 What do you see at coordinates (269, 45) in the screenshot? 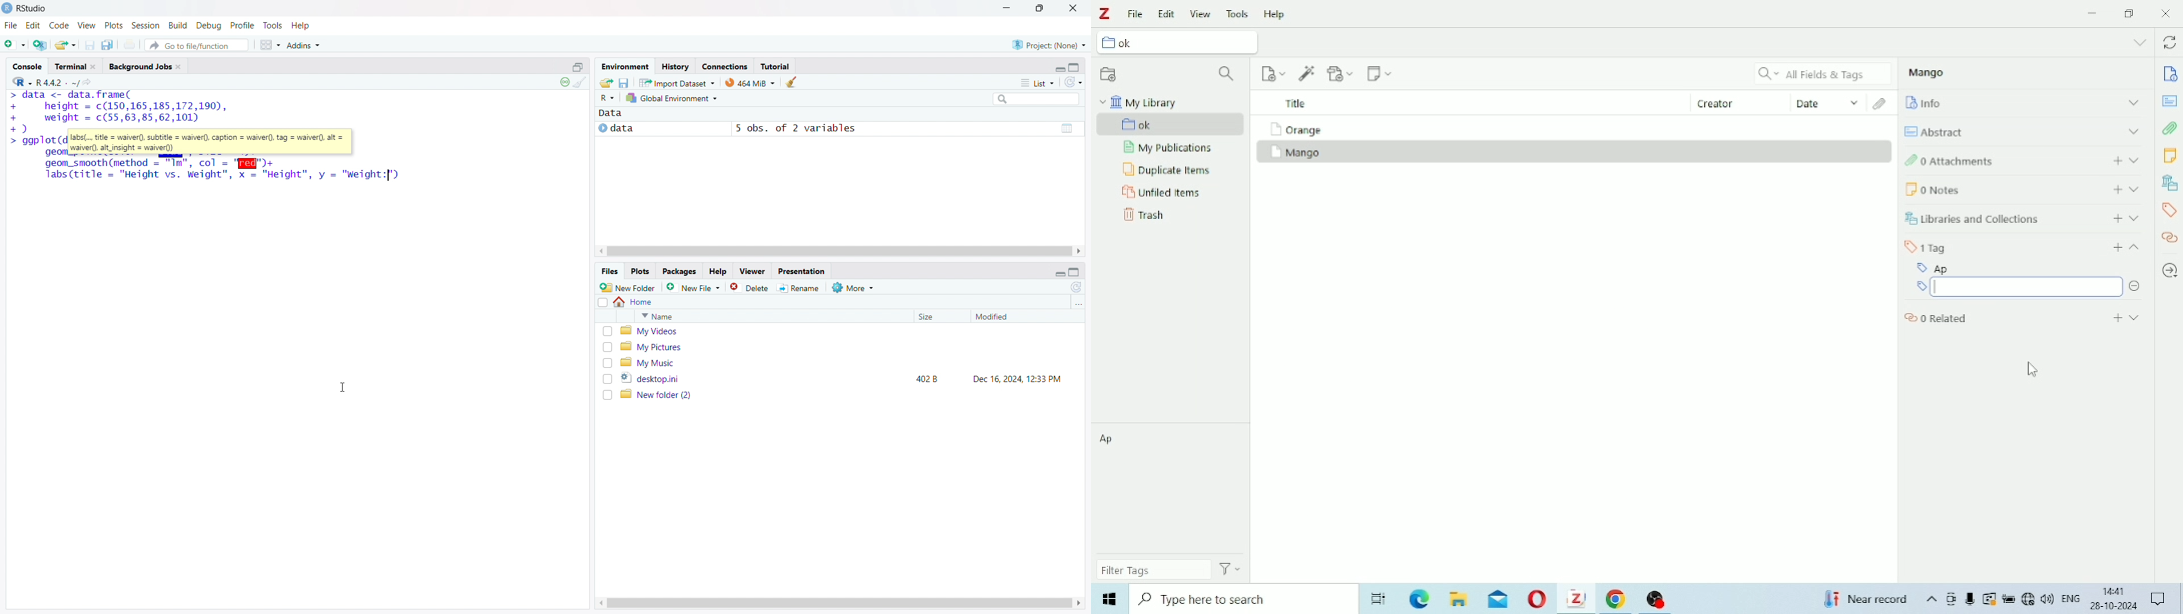
I see `workspace panes` at bounding box center [269, 45].